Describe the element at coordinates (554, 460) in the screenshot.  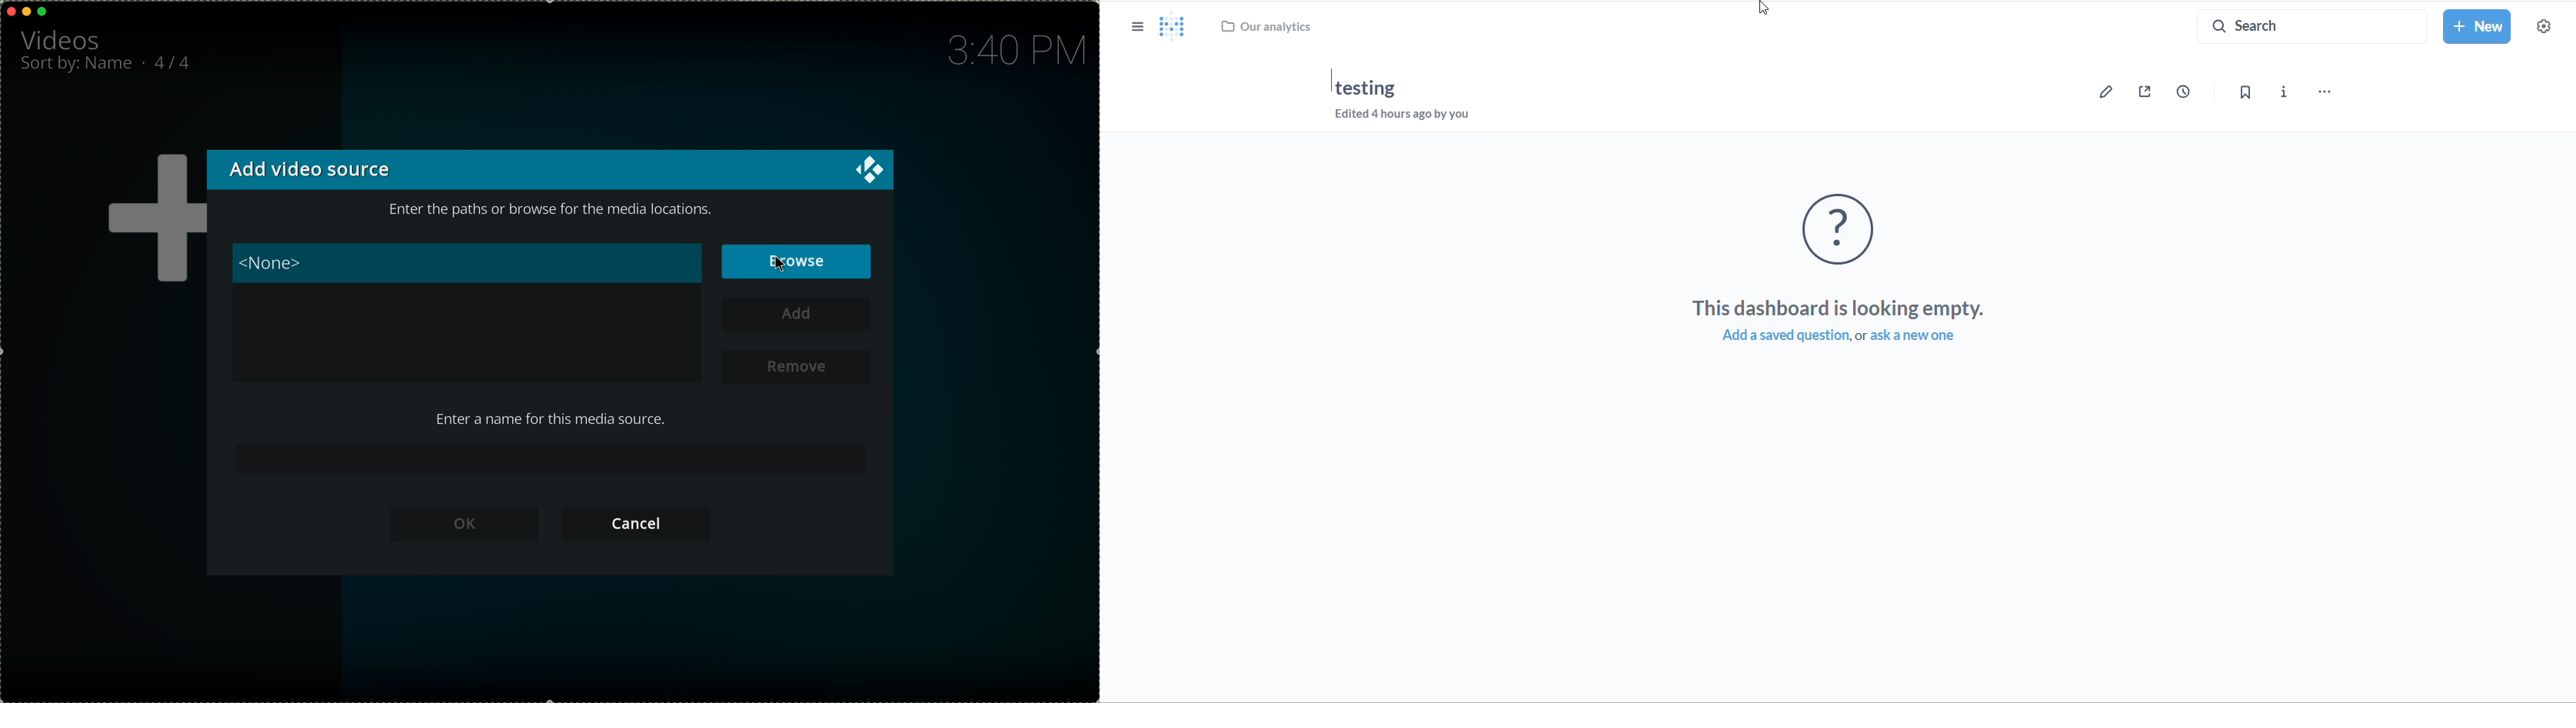
I see `space to write` at that location.